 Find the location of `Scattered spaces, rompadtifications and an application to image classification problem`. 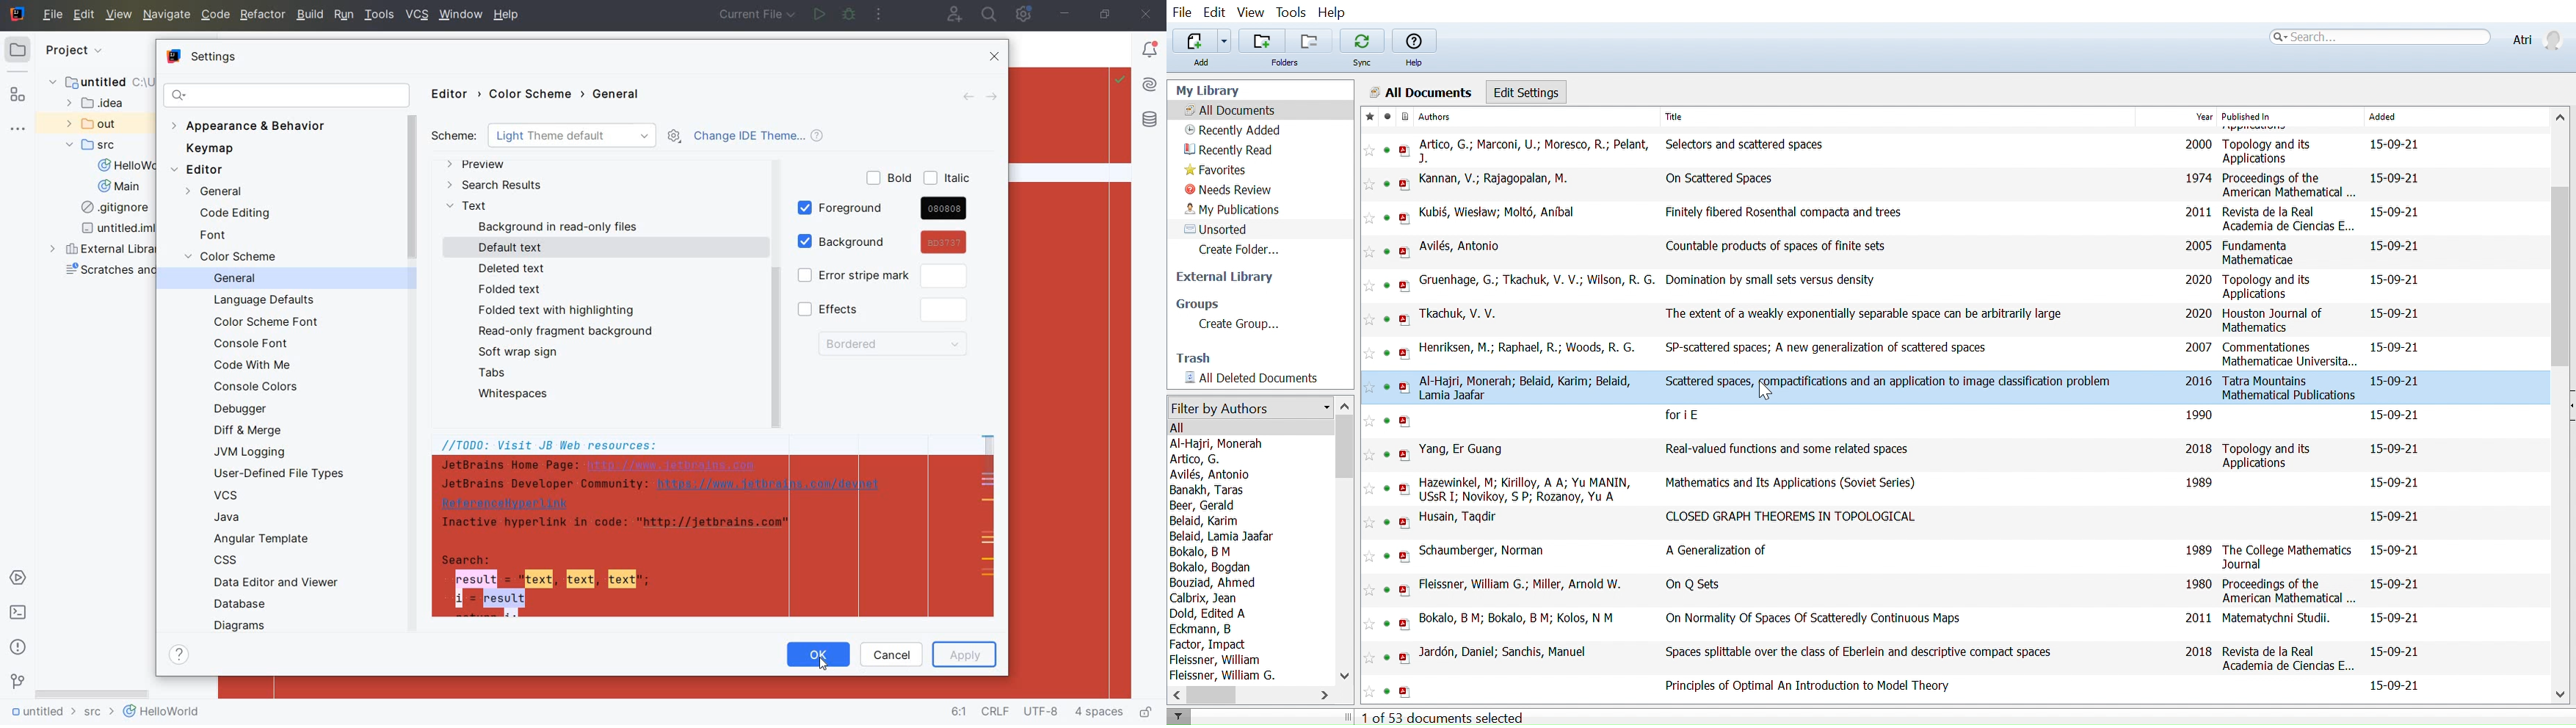

Scattered spaces, rompadtifications and an application to image classification problem is located at coordinates (1890, 382).